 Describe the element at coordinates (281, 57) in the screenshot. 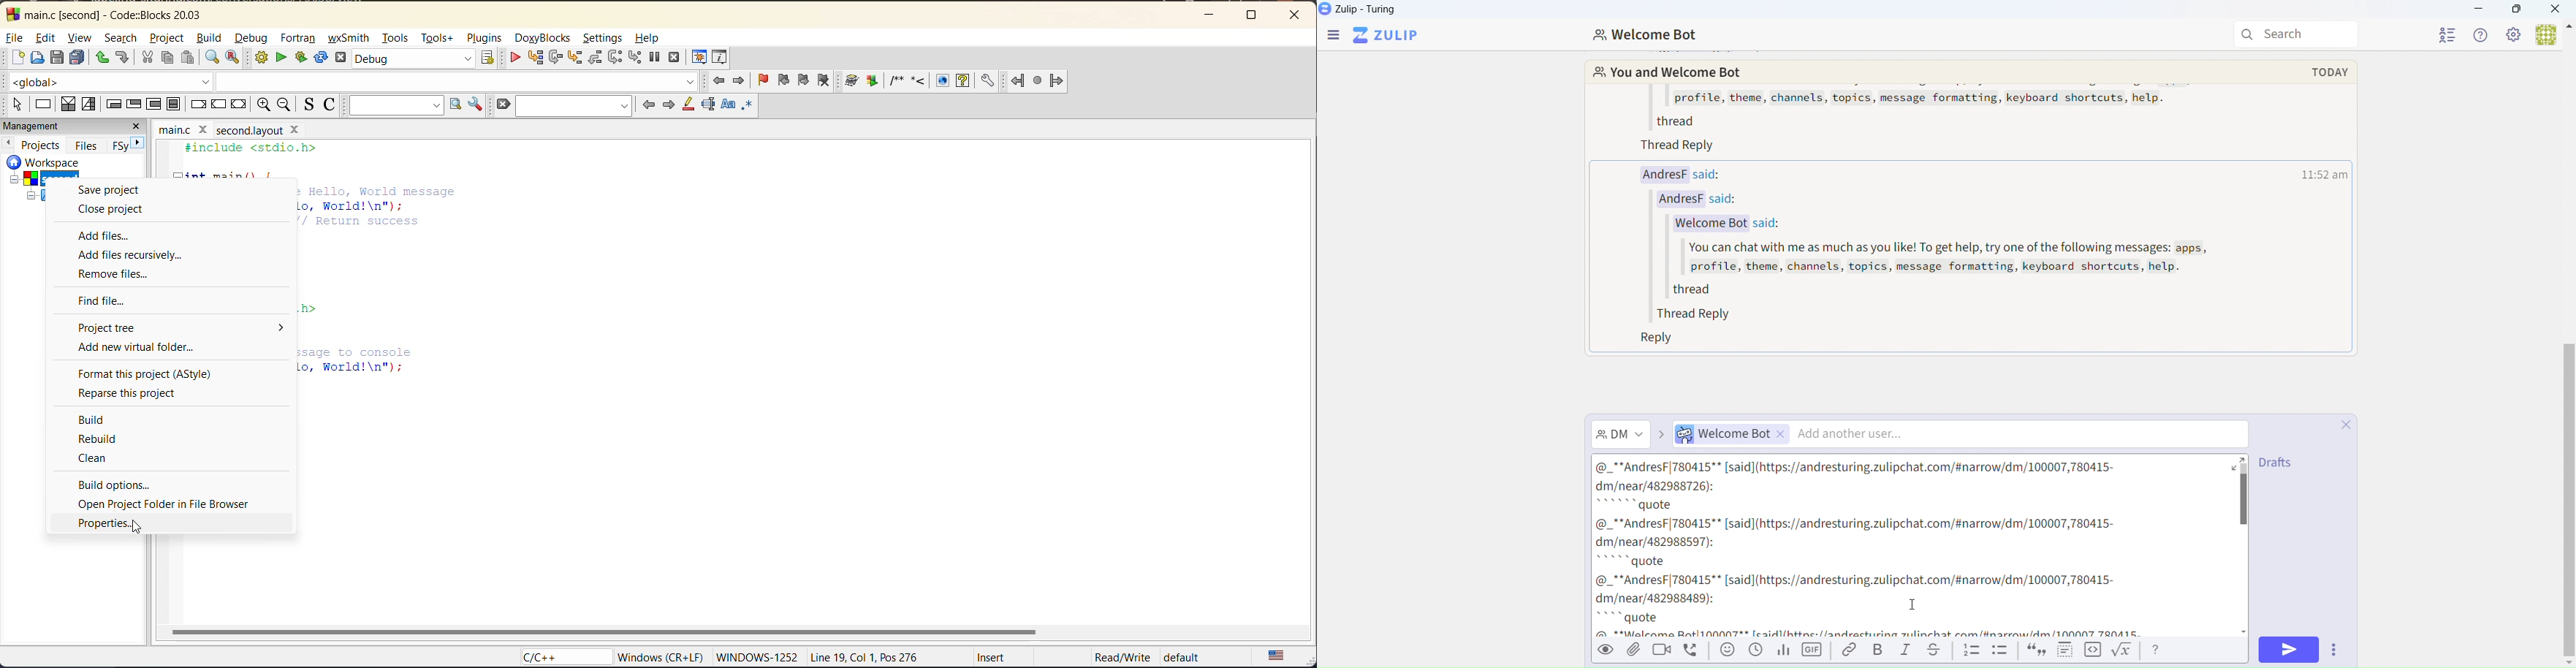

I see `run` at that location.